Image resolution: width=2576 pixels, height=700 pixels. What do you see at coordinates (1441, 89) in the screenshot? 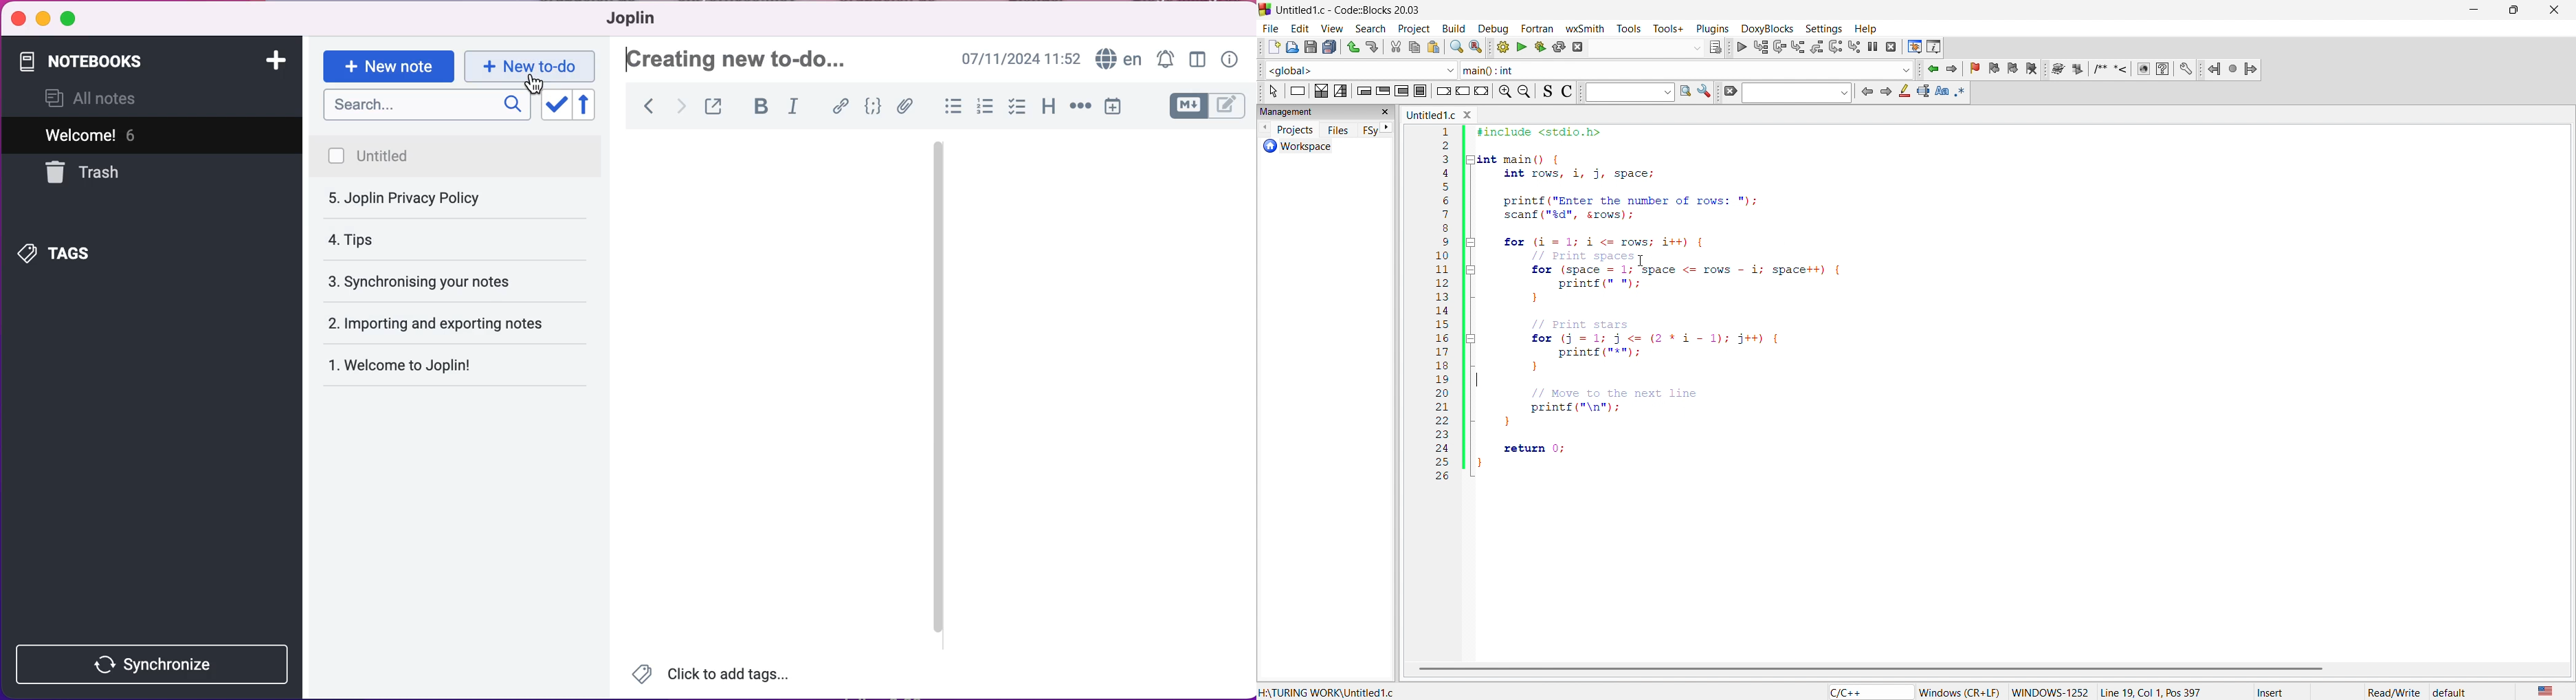
I see `break instruction` at bounding box center [1441, 89].